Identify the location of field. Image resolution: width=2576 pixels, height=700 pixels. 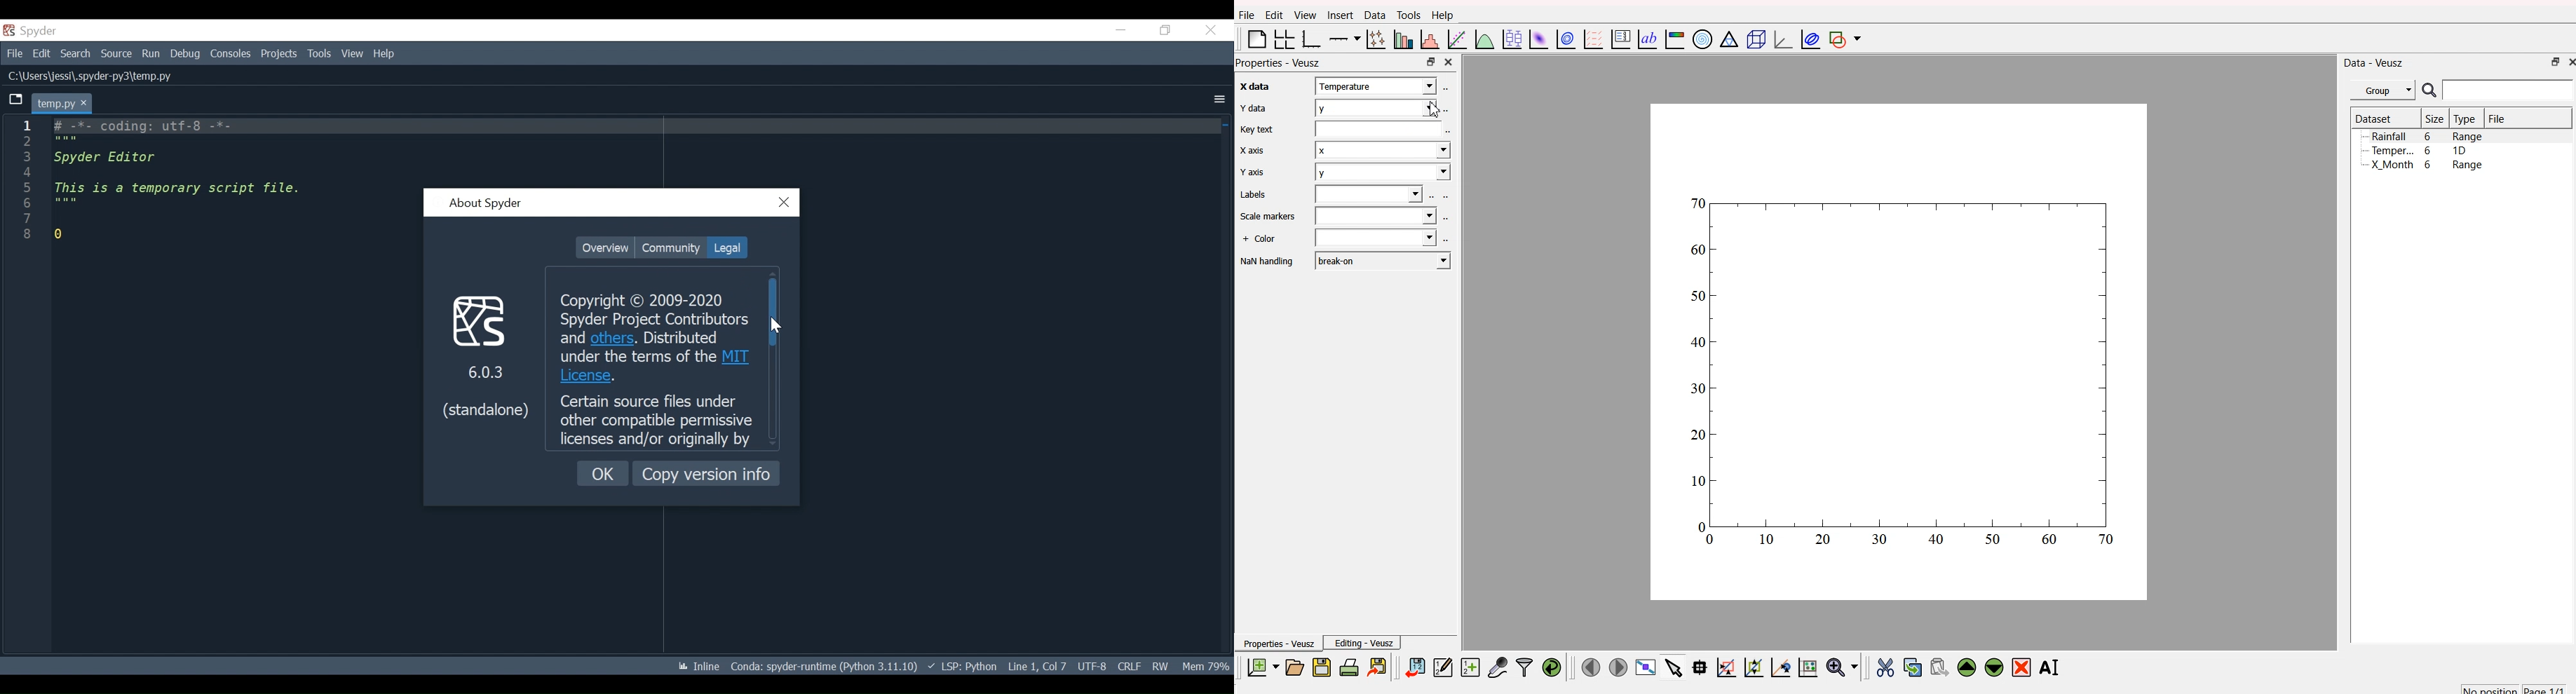
(1374, 239).